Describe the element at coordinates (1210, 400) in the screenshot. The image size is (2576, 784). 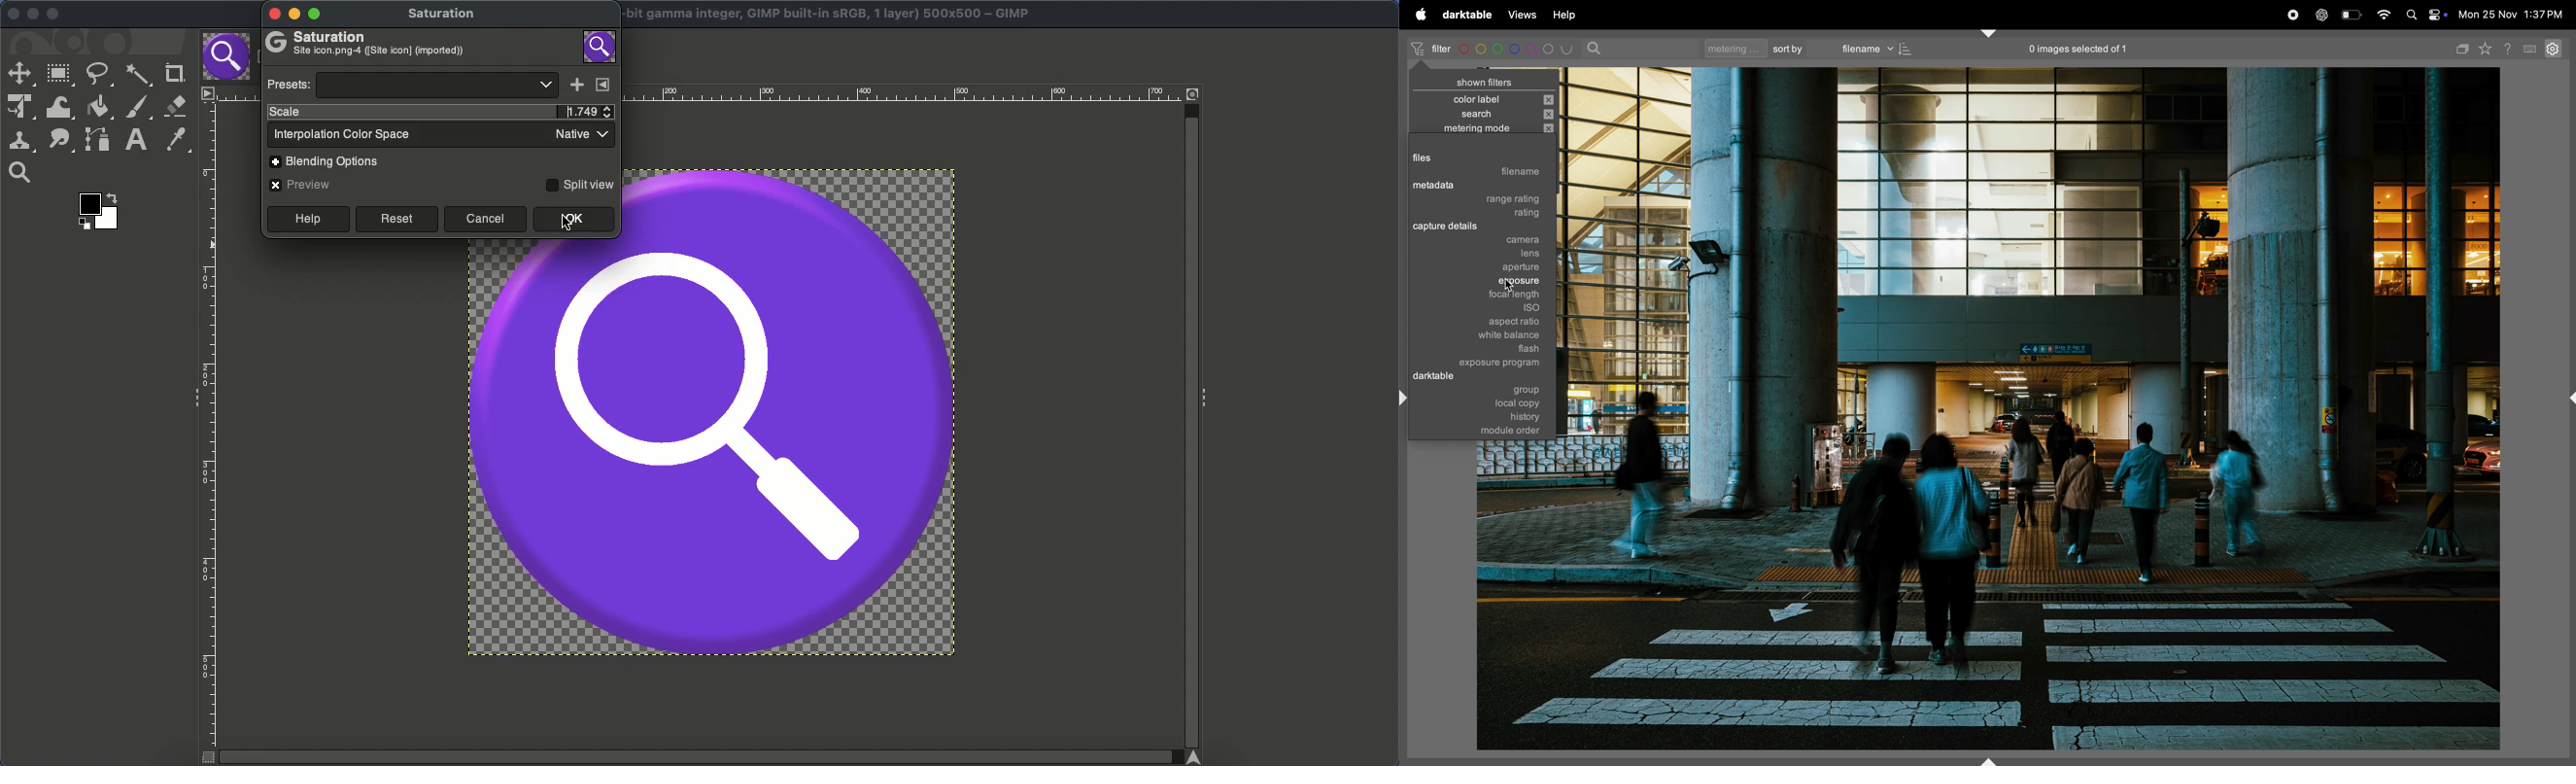
I see `Collapse` at that location.